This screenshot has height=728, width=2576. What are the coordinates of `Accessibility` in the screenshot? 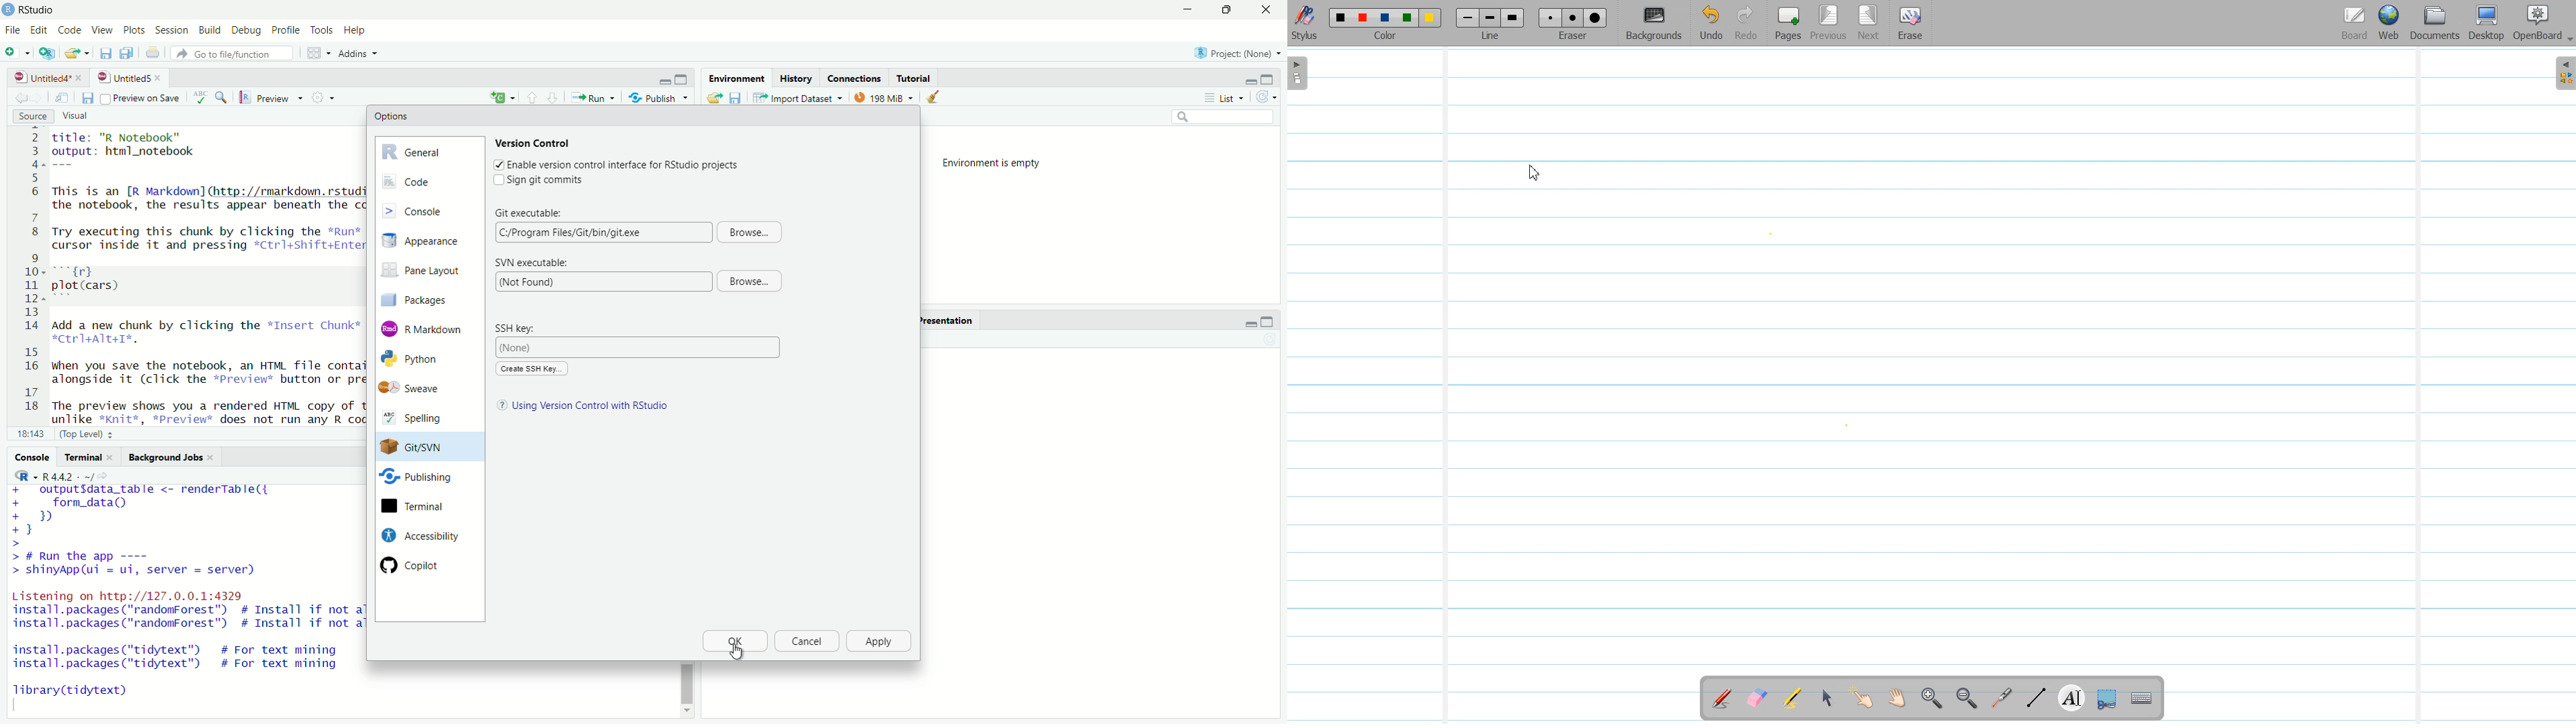 It's located at (418, 535).